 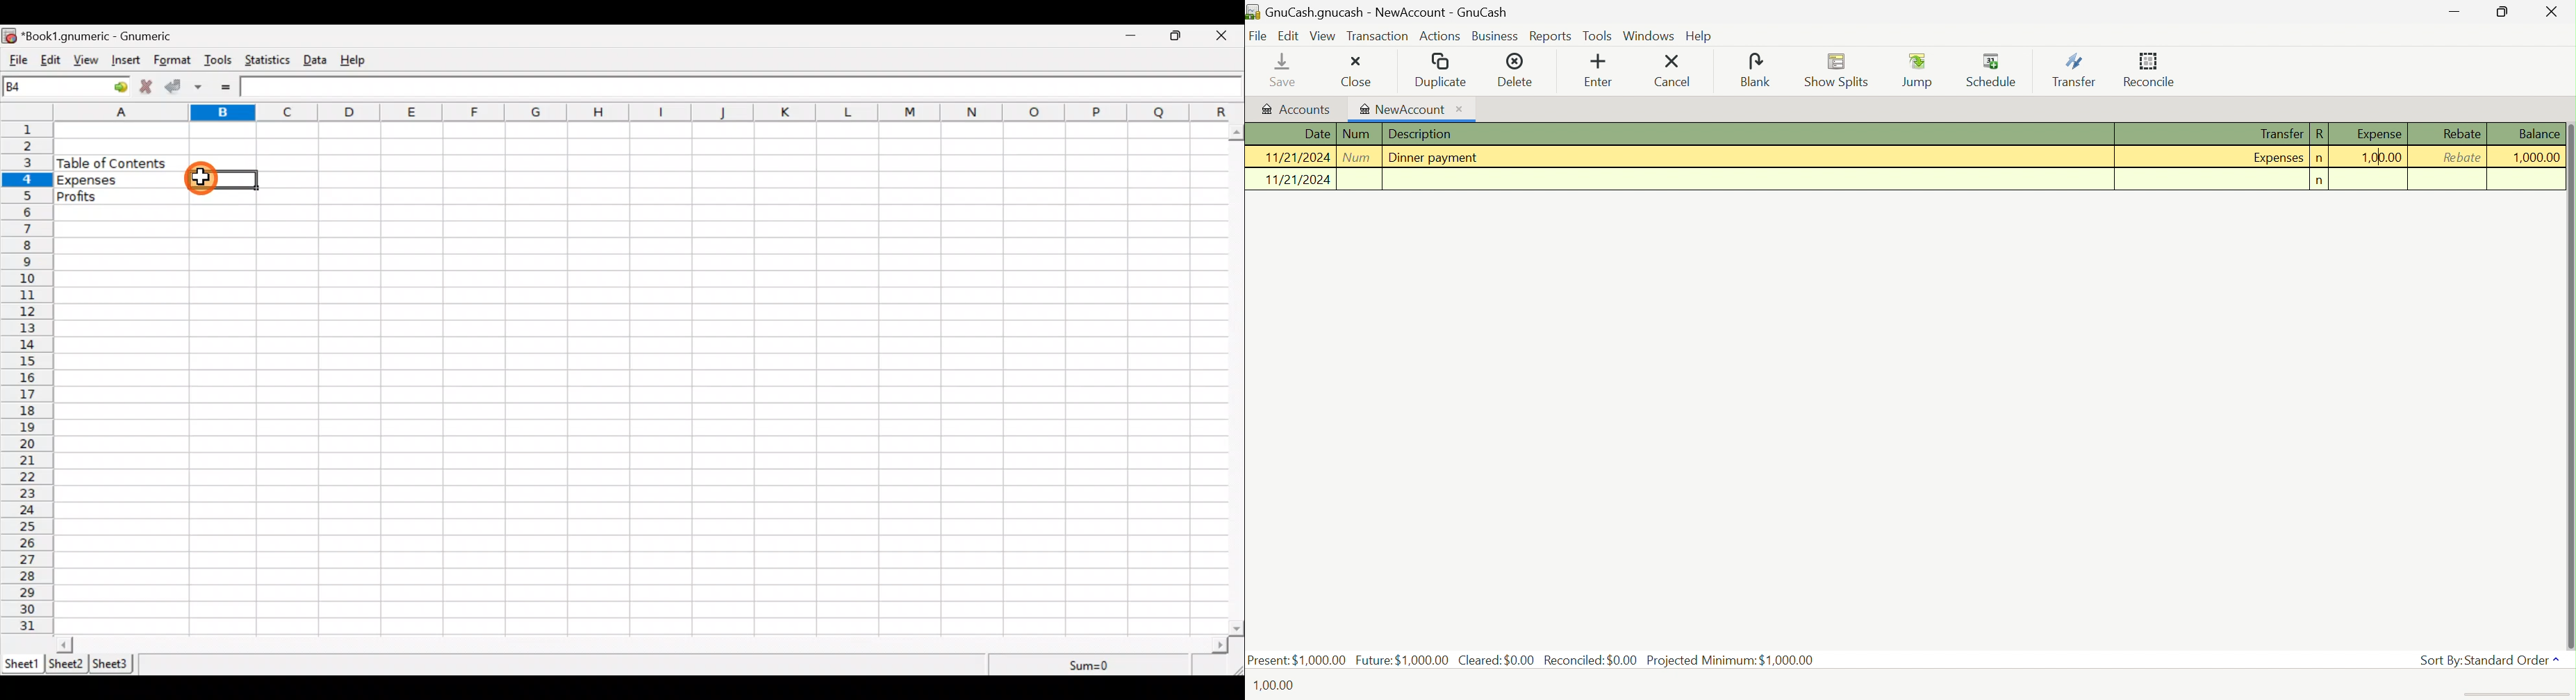 What do you see at coordinates (113, 664) in the screenshot?
I see `Sheet 3` at bounding box center [113, 664].